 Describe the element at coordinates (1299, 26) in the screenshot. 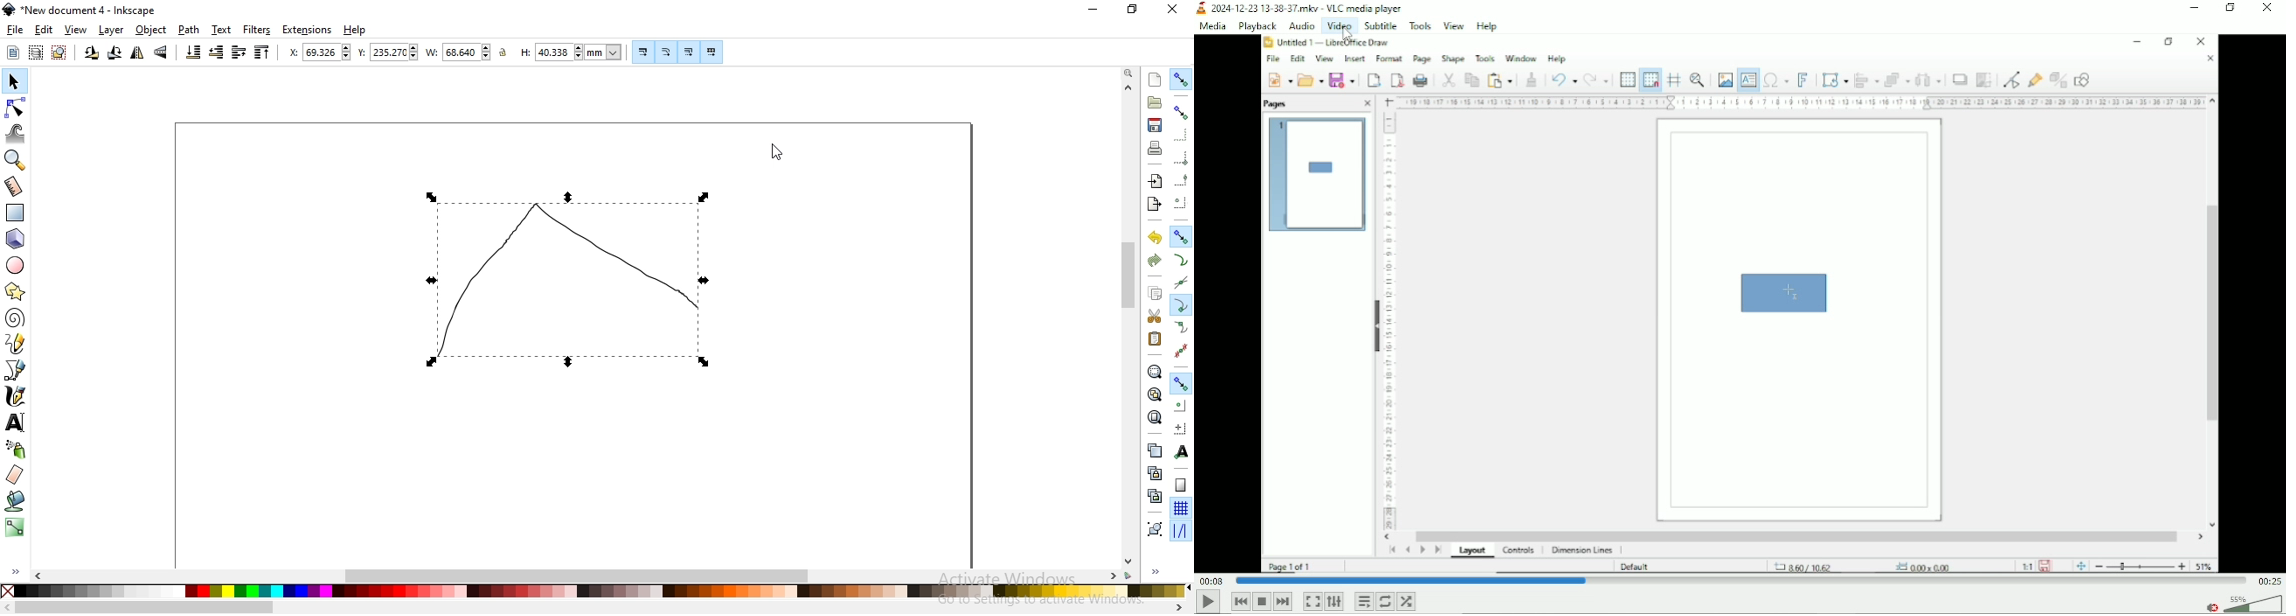

I see `Audio` at that location.